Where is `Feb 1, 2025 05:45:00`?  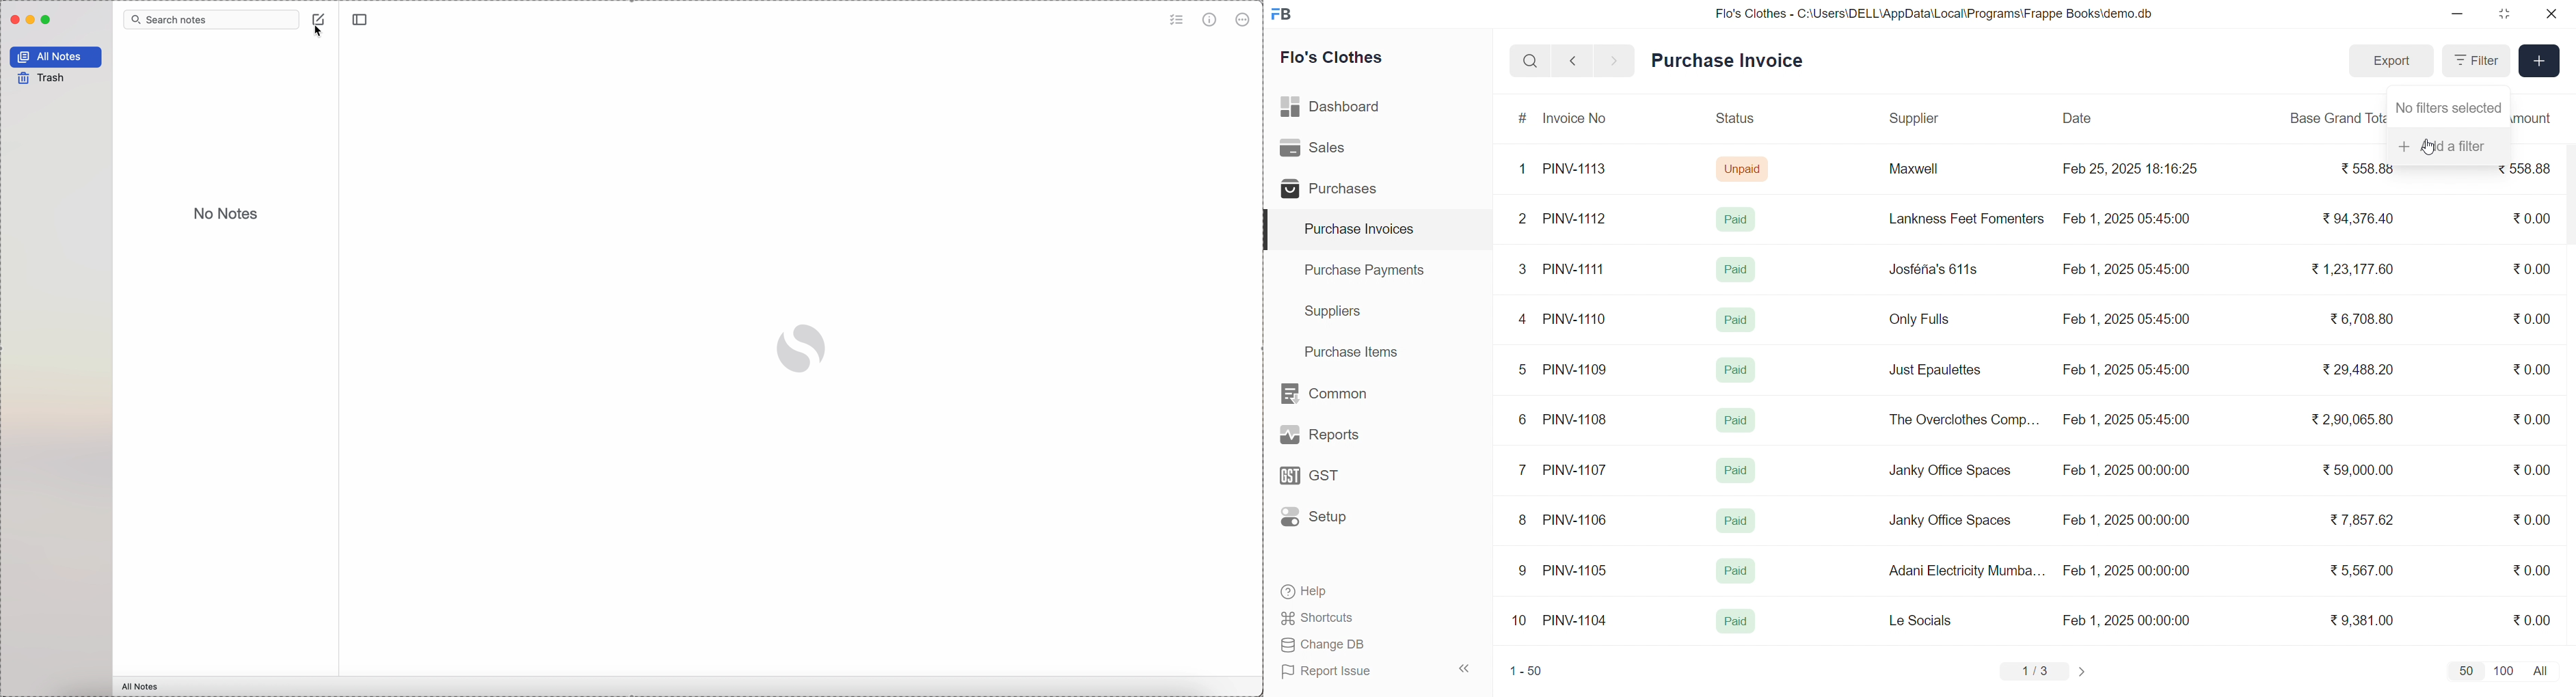
Feb 1, 2025 05:45:00 is located at coordinates (2125, 271).